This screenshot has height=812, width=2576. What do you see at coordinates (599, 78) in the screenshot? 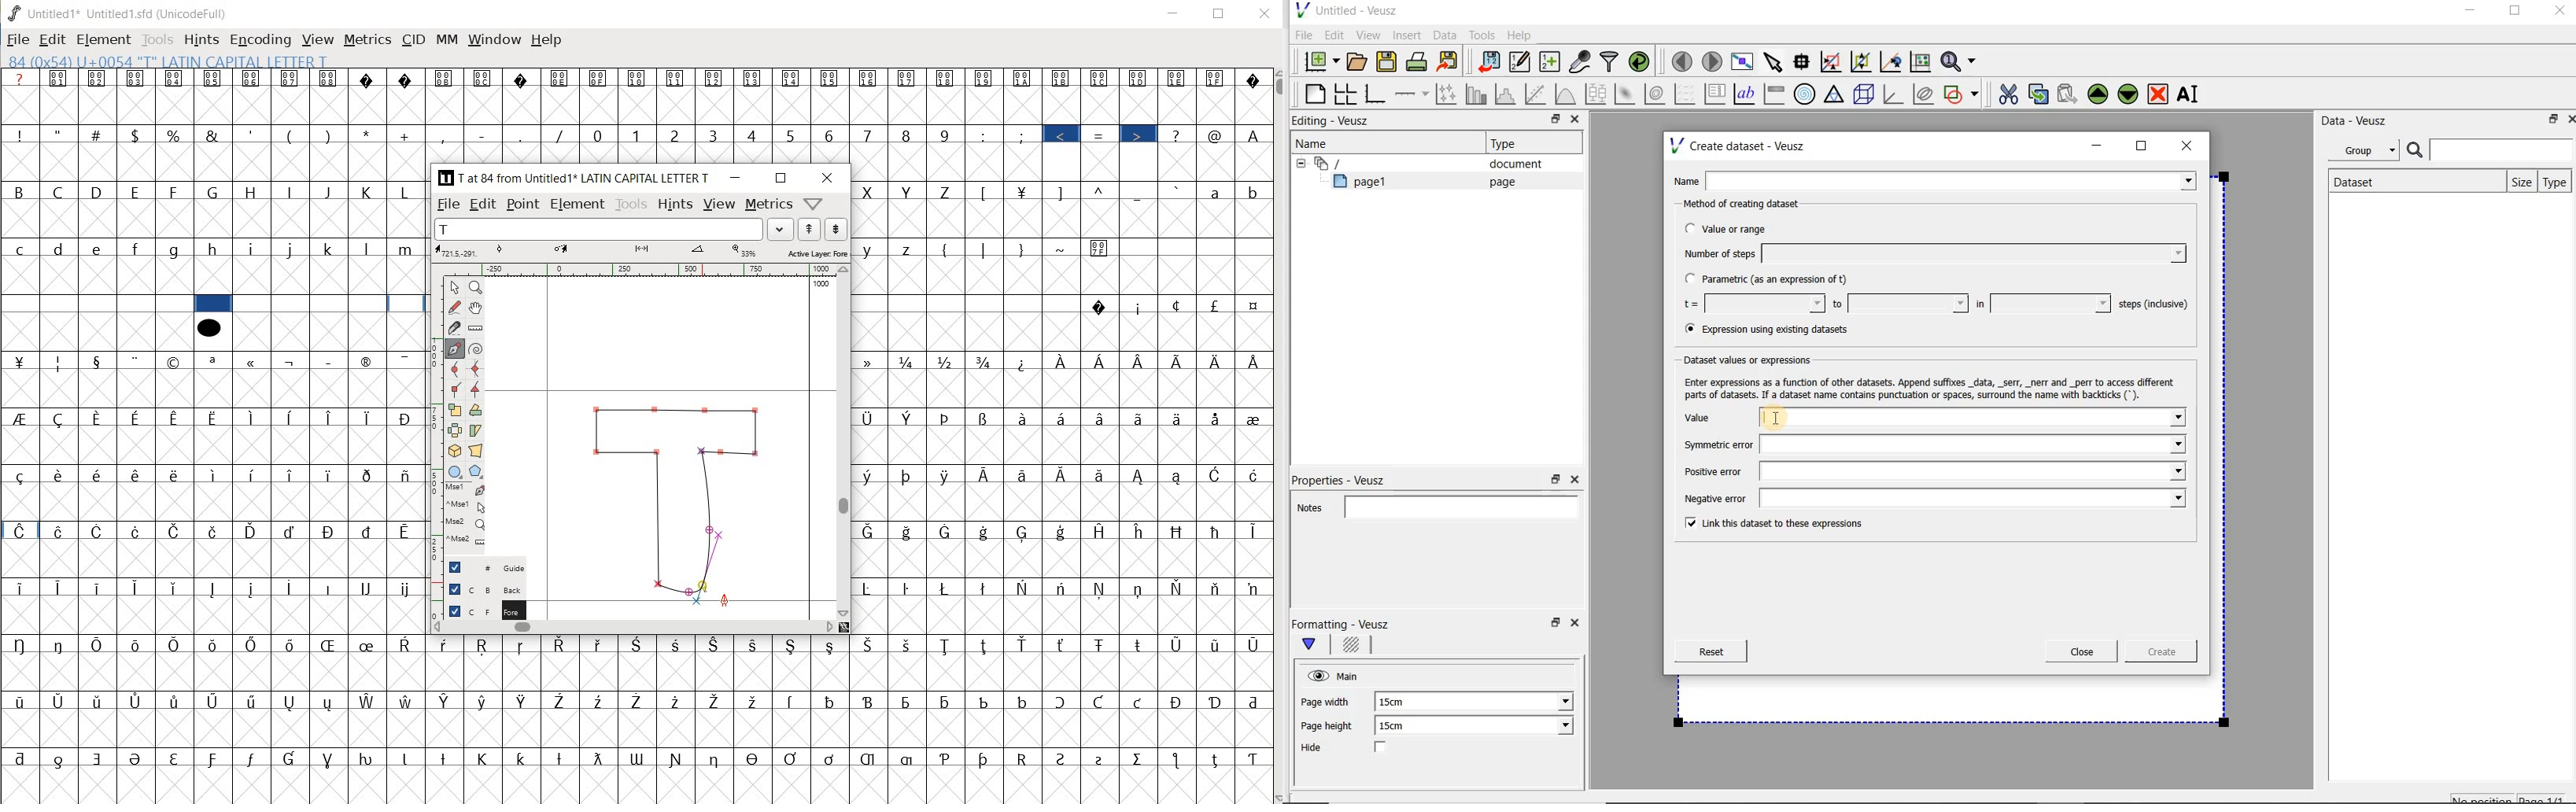
I see `Symbol` at bounding box center [599, 78].